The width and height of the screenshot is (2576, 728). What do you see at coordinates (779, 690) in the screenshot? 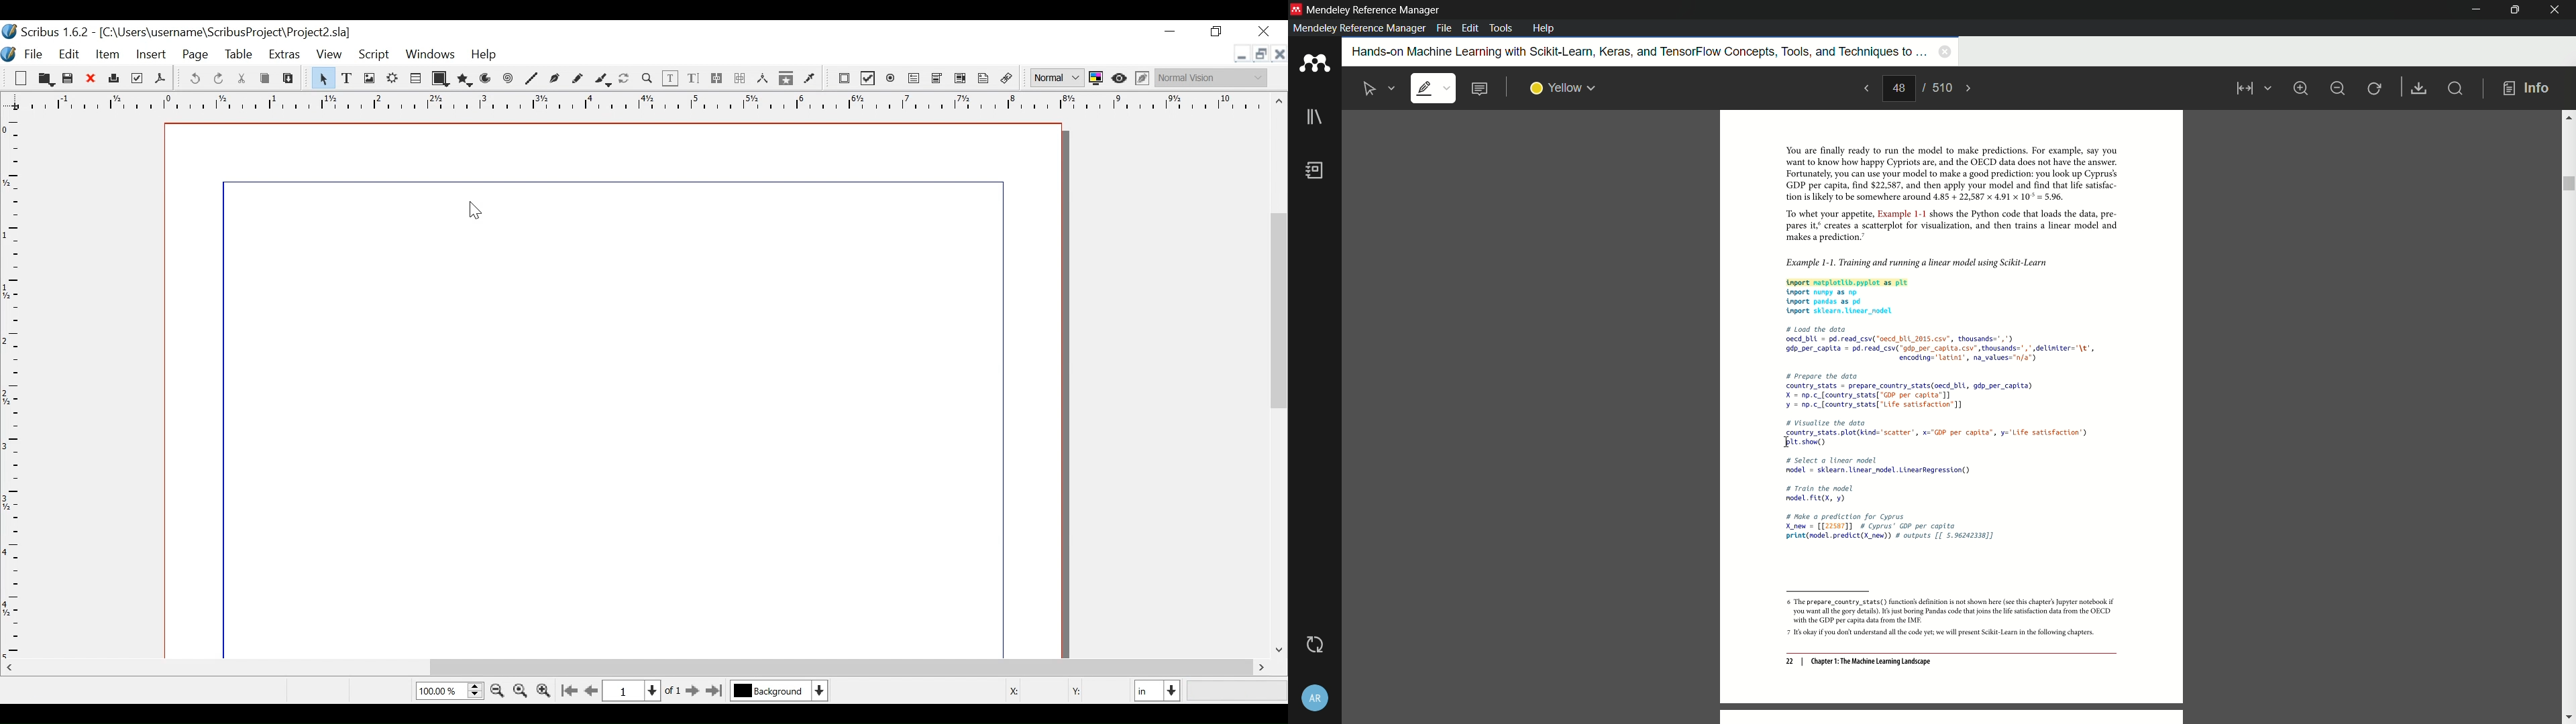
I see `Select the current layer` at bounding box center [779, 690].